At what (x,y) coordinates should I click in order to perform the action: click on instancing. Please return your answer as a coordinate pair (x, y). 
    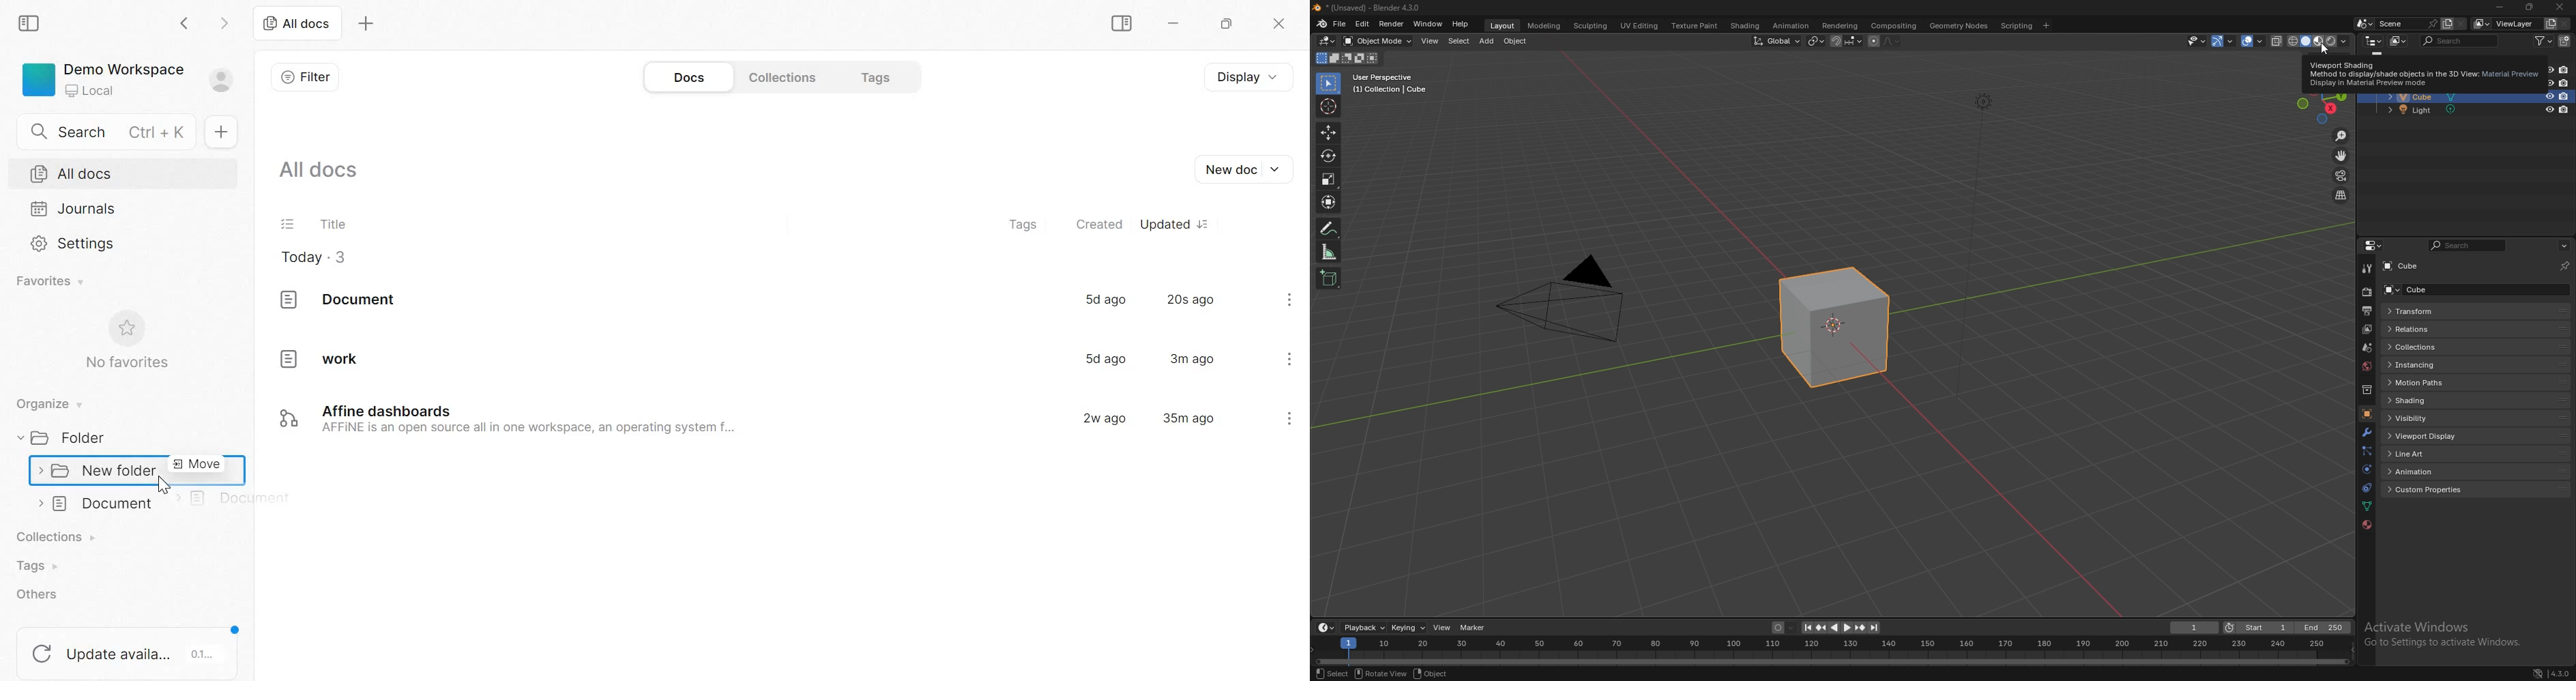
    Looking at the image, I should click on (2450, 366).